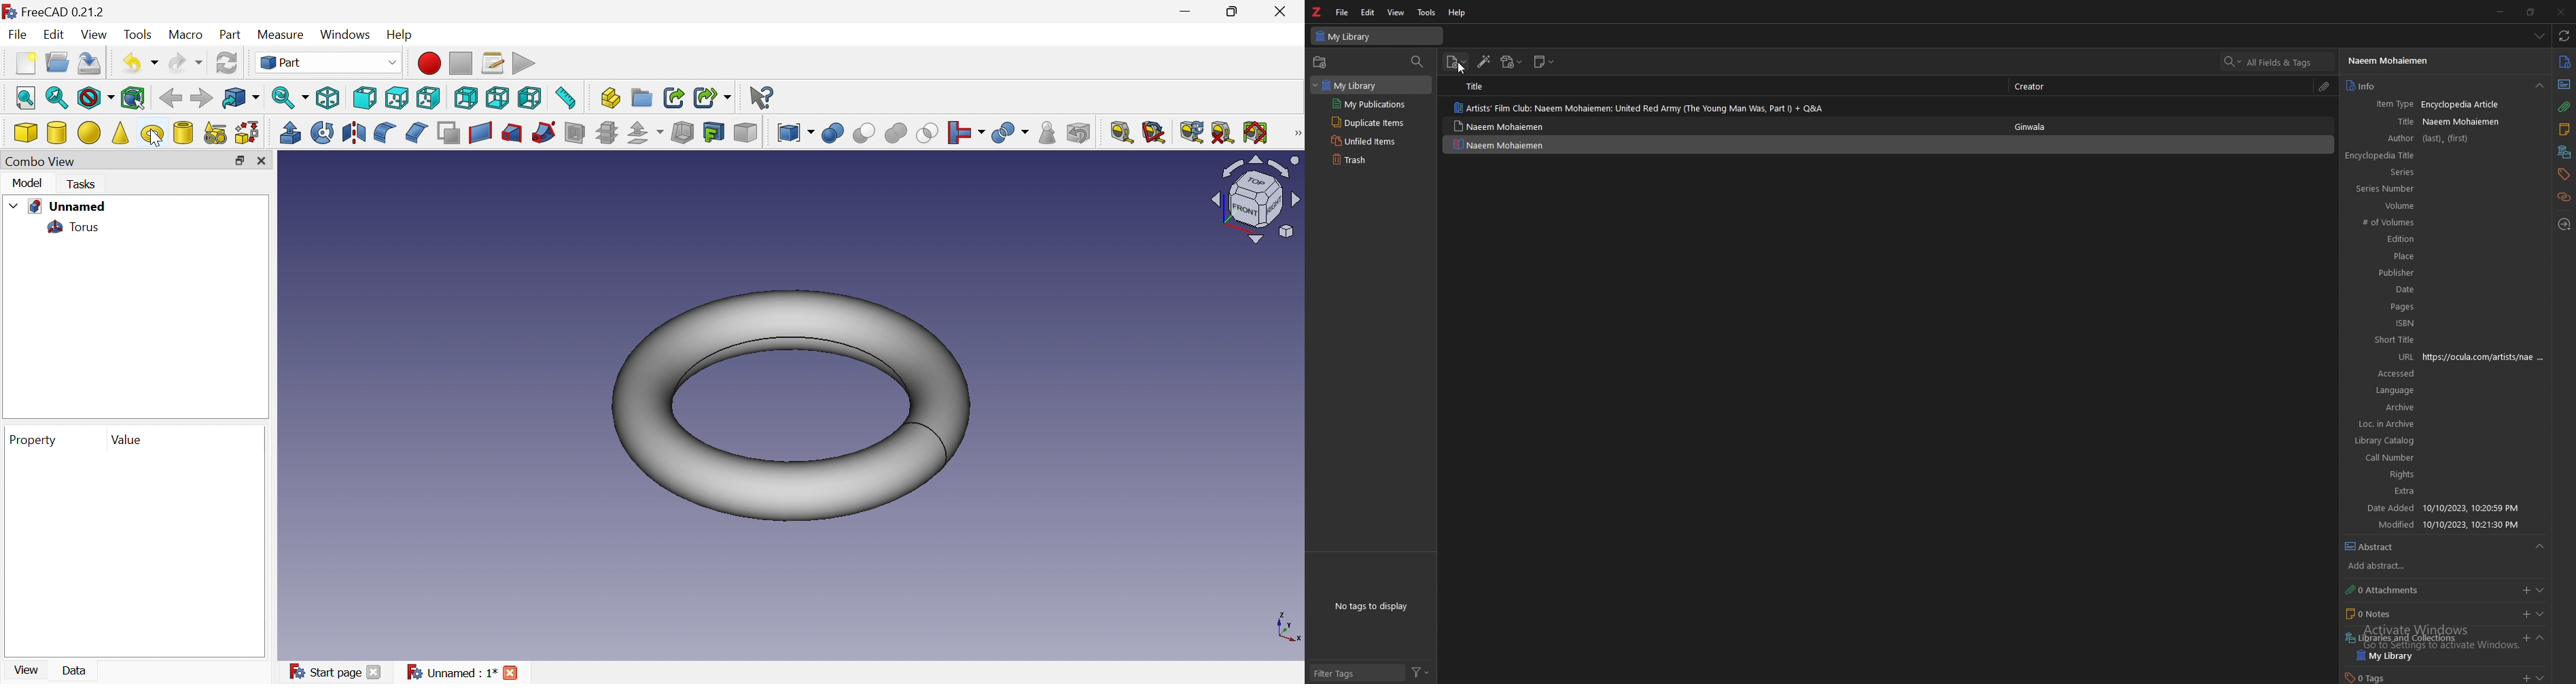 The height and width of the screenshot is (700, 2576). What do you see at coordinates (72, 13) in the screenshot?
I see `FreeCAD 0.21.2` at bounding box center [72, 13].